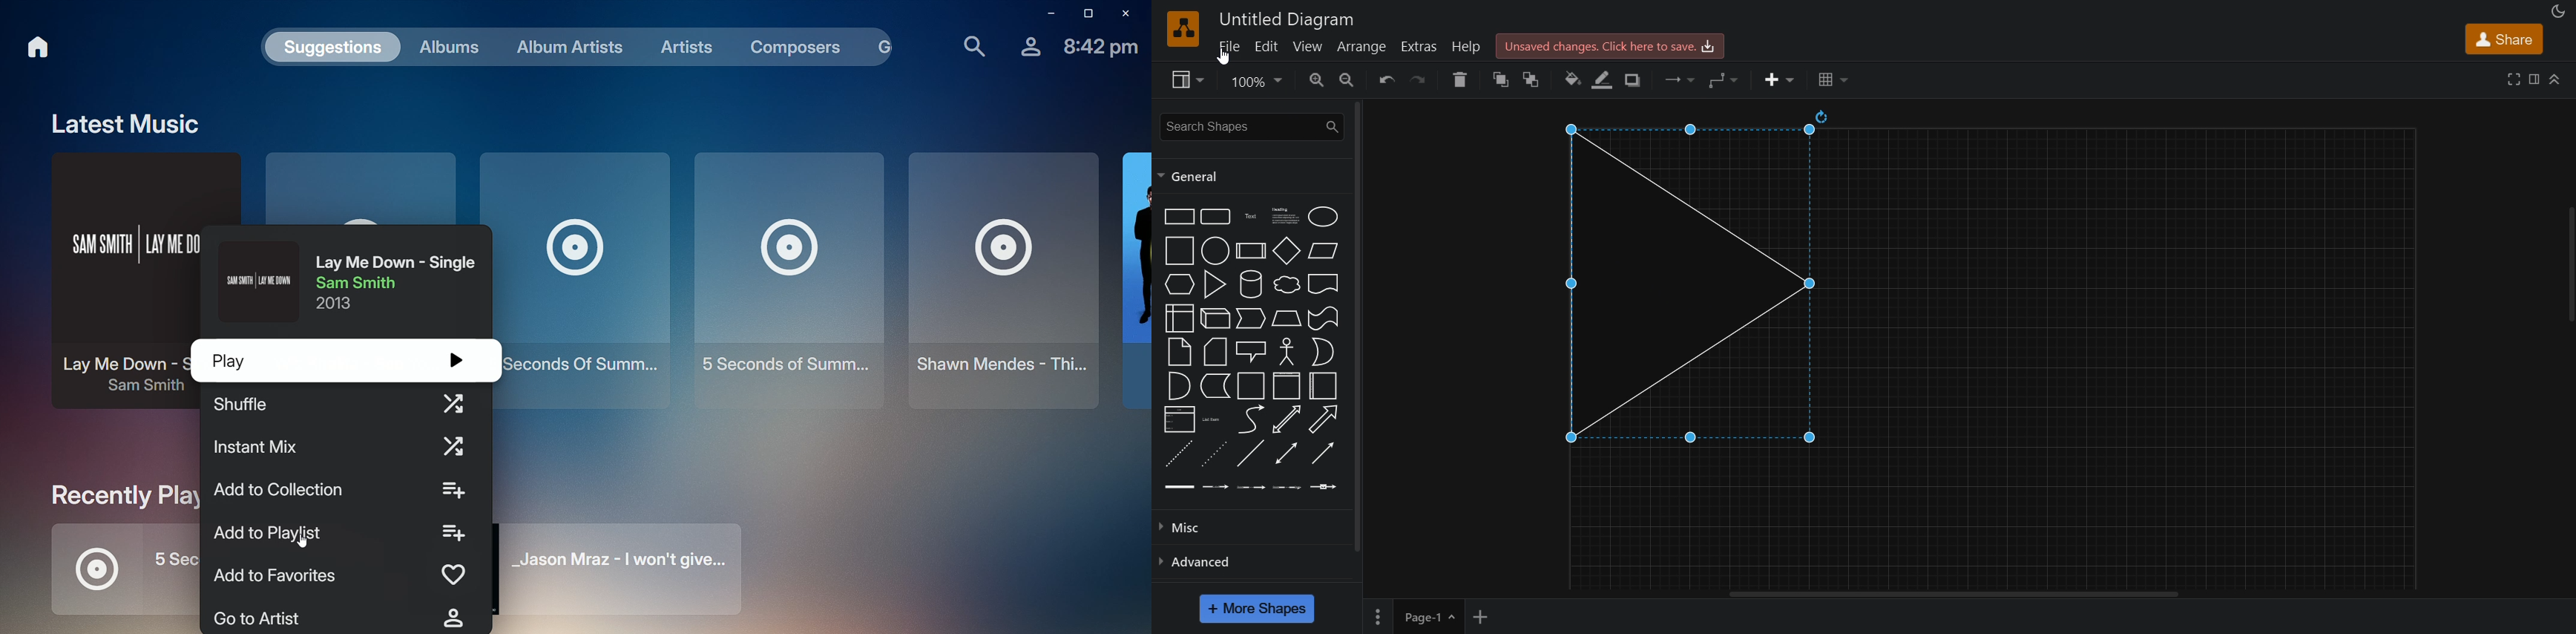 The width and height of the screenshot is (2576, 644). Describe the element at coordinates (1193, 176) in the screenshot. I see `general` at that location.